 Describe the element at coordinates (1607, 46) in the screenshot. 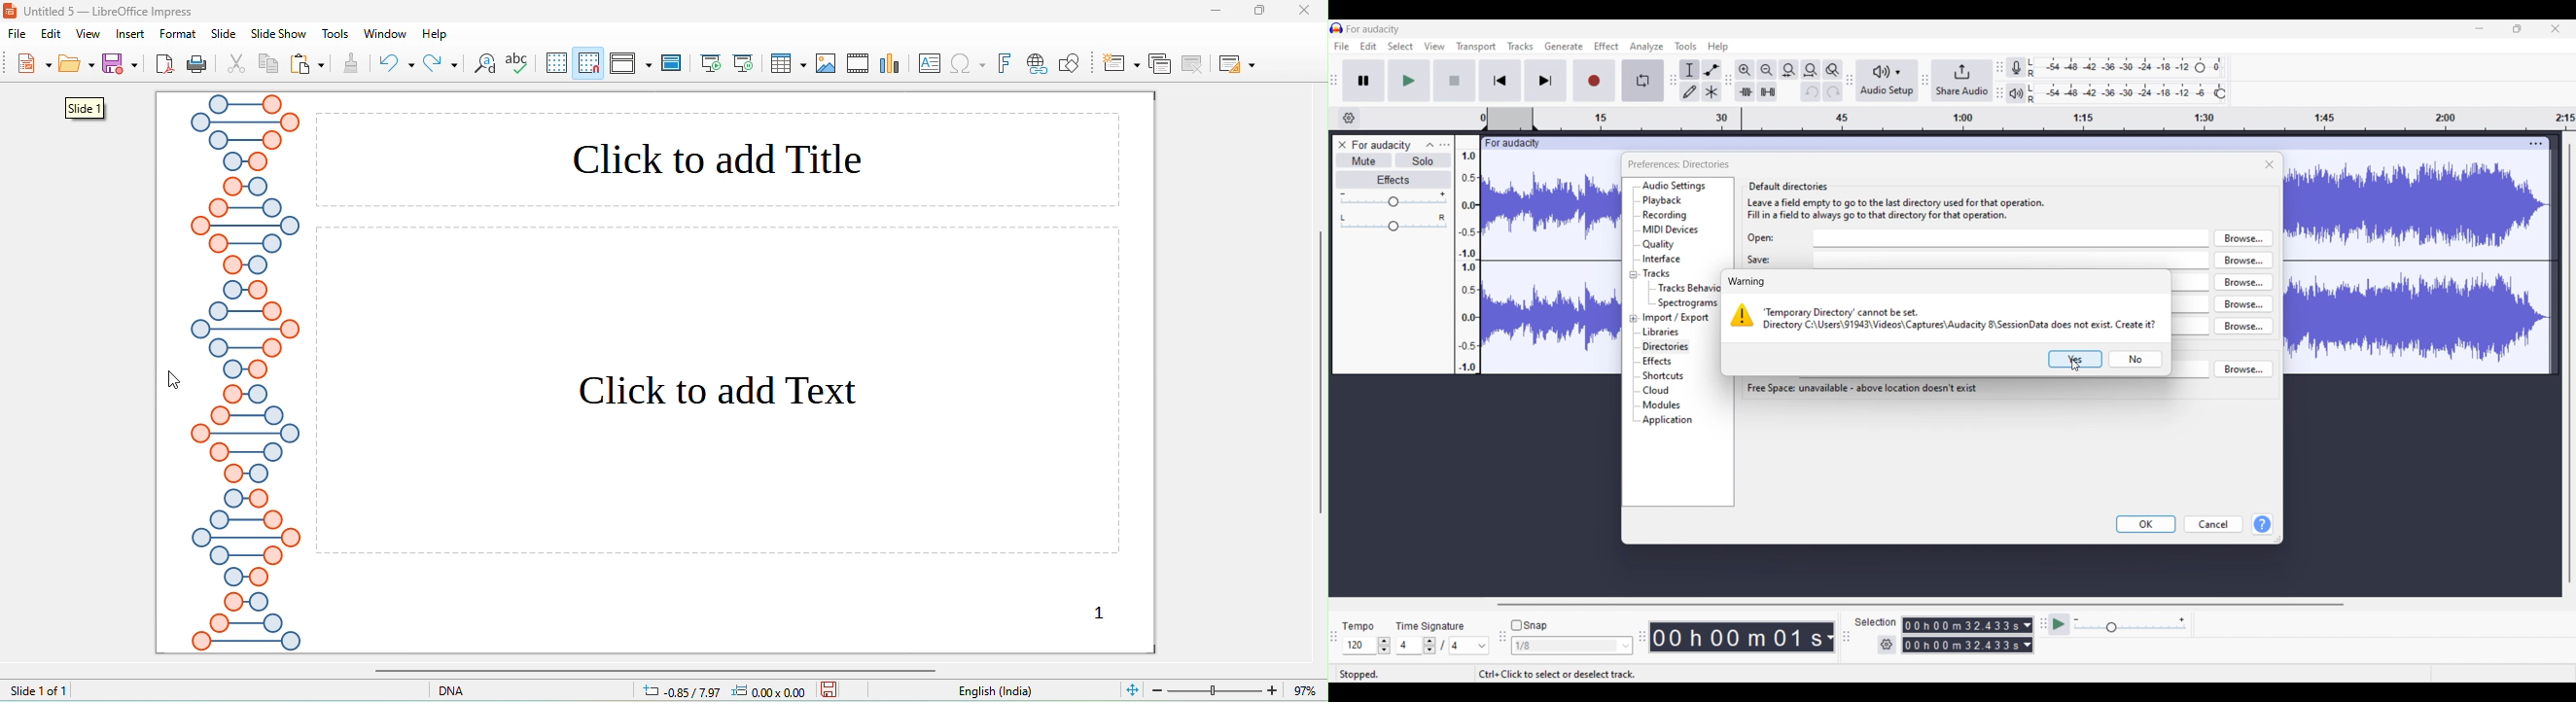

I see `Effect menu` at that location.